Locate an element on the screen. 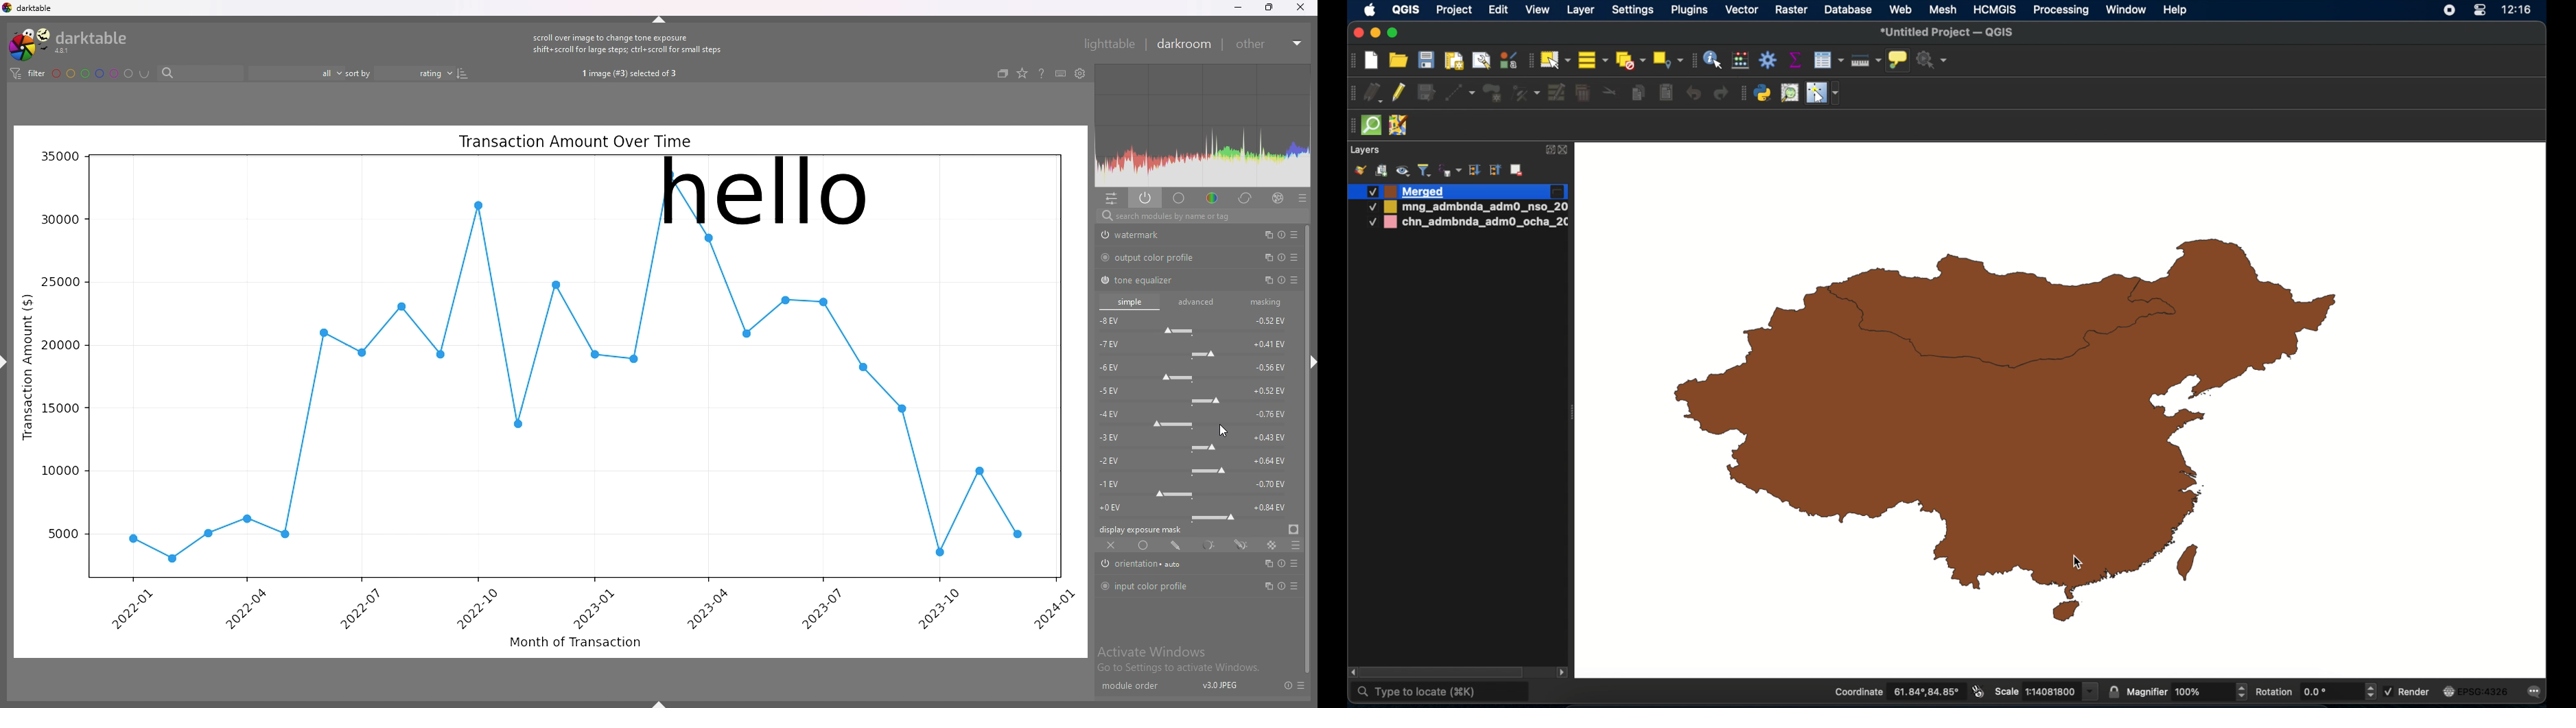  2023-10 is located at coordinates (945, 609).